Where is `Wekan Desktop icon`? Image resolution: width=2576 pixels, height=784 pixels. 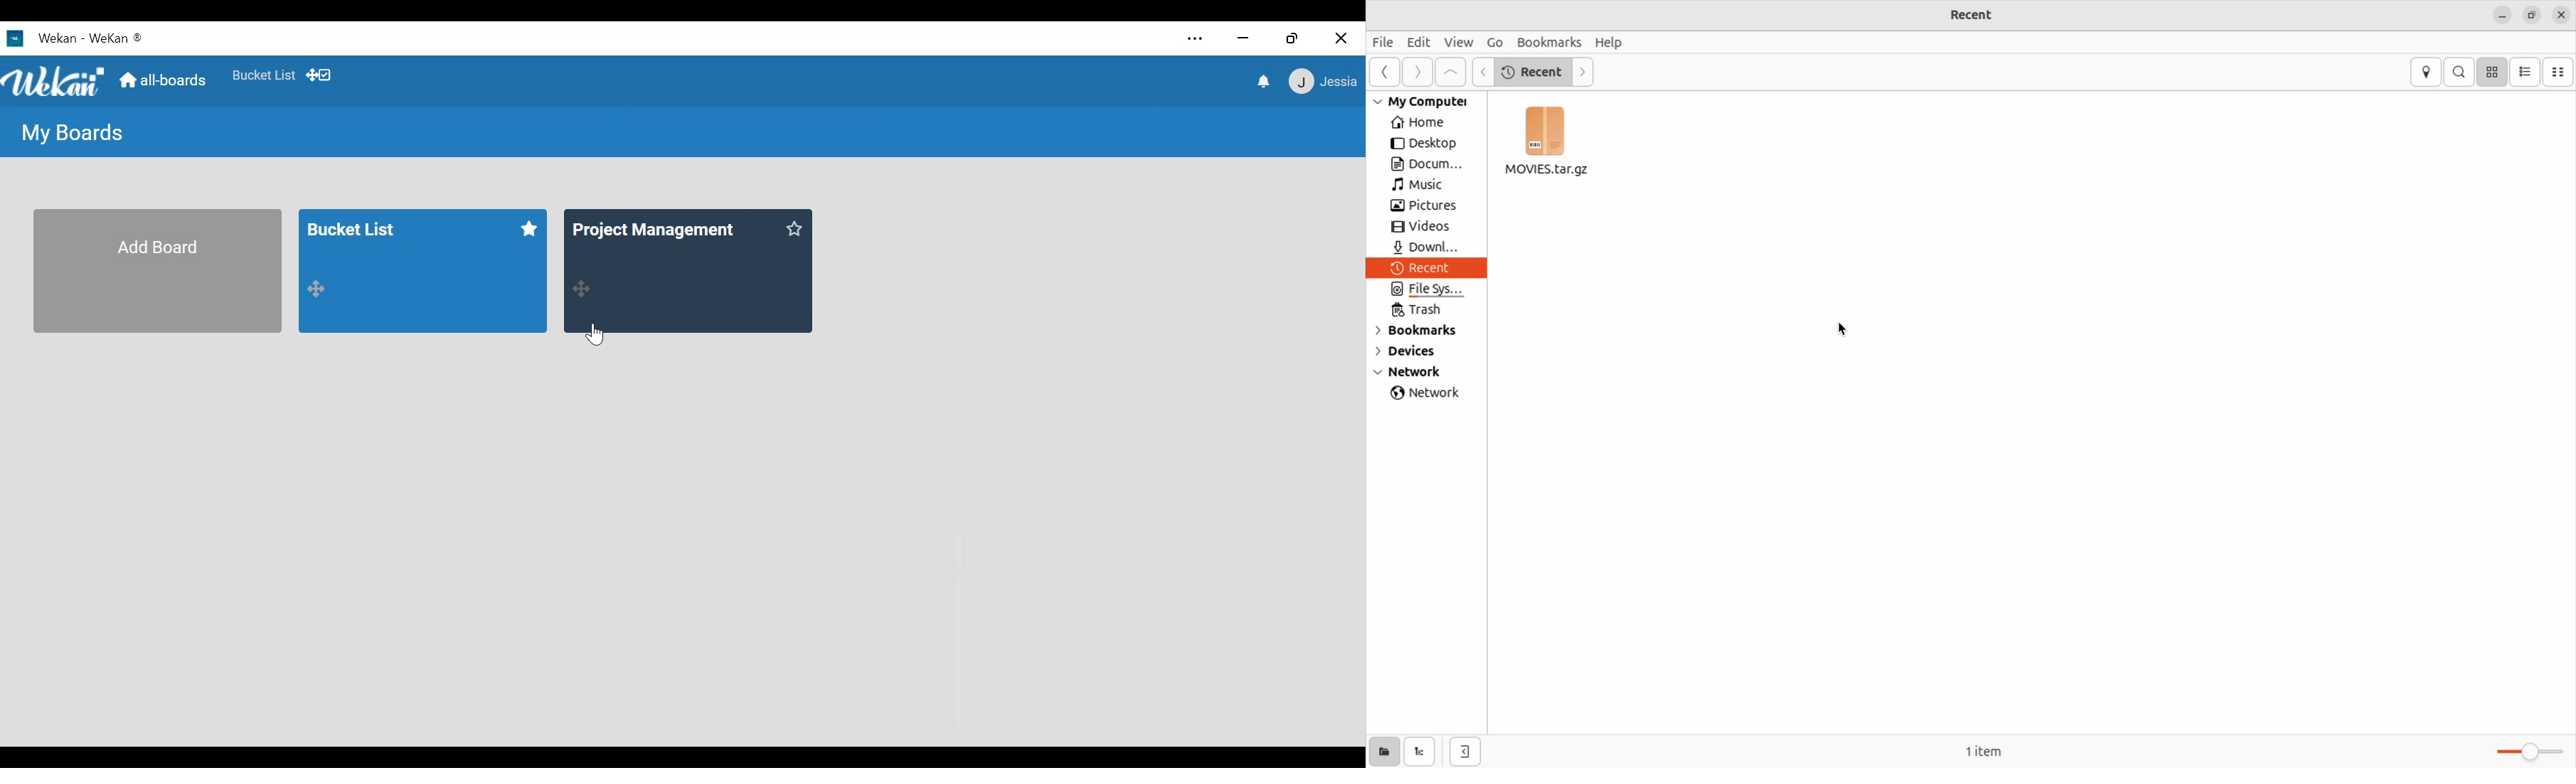 Wekan Desktop icon is located at coordinates (73, 38).